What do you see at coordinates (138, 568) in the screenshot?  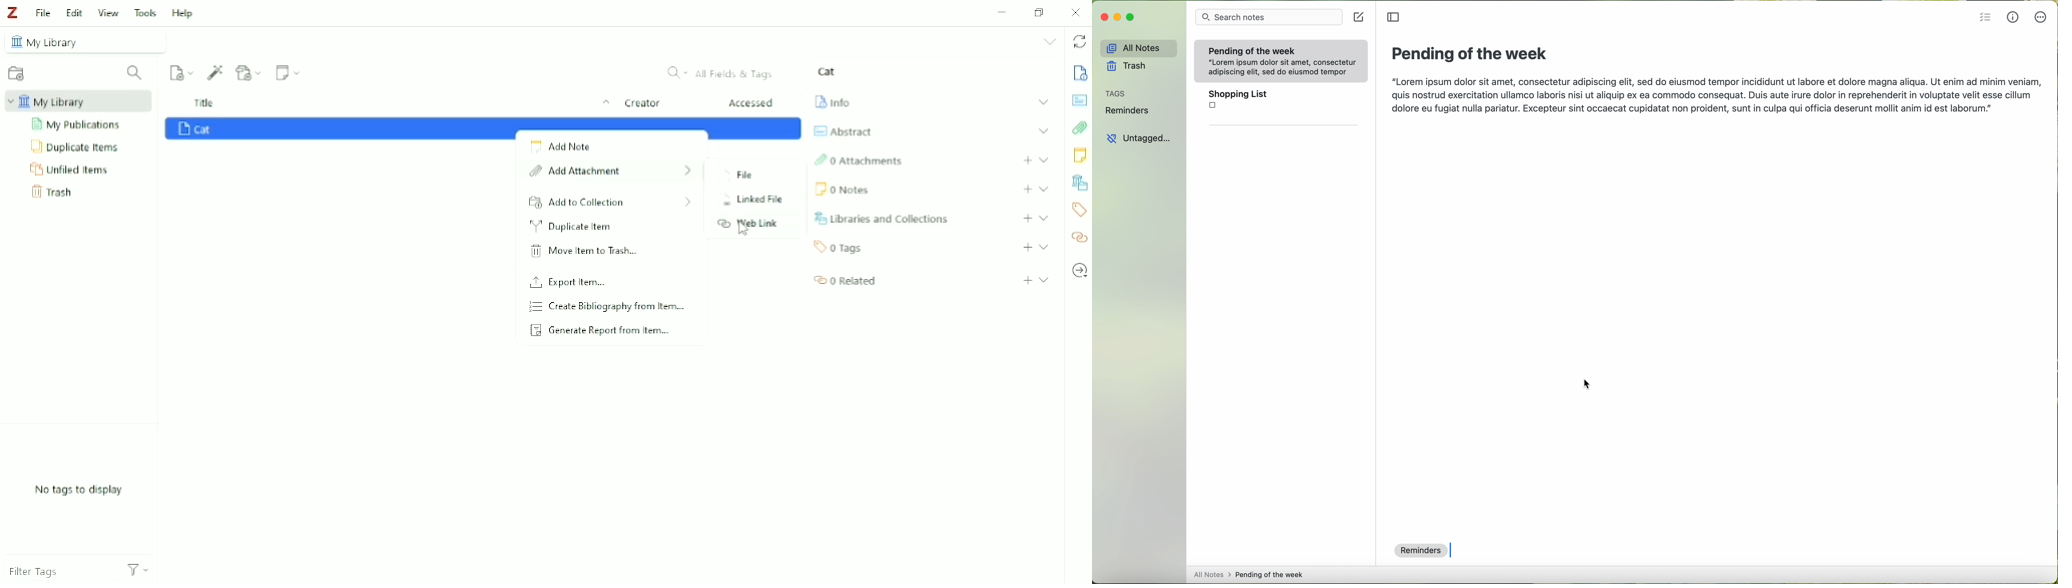 I see `Actions` at bounding box center [138, 568].